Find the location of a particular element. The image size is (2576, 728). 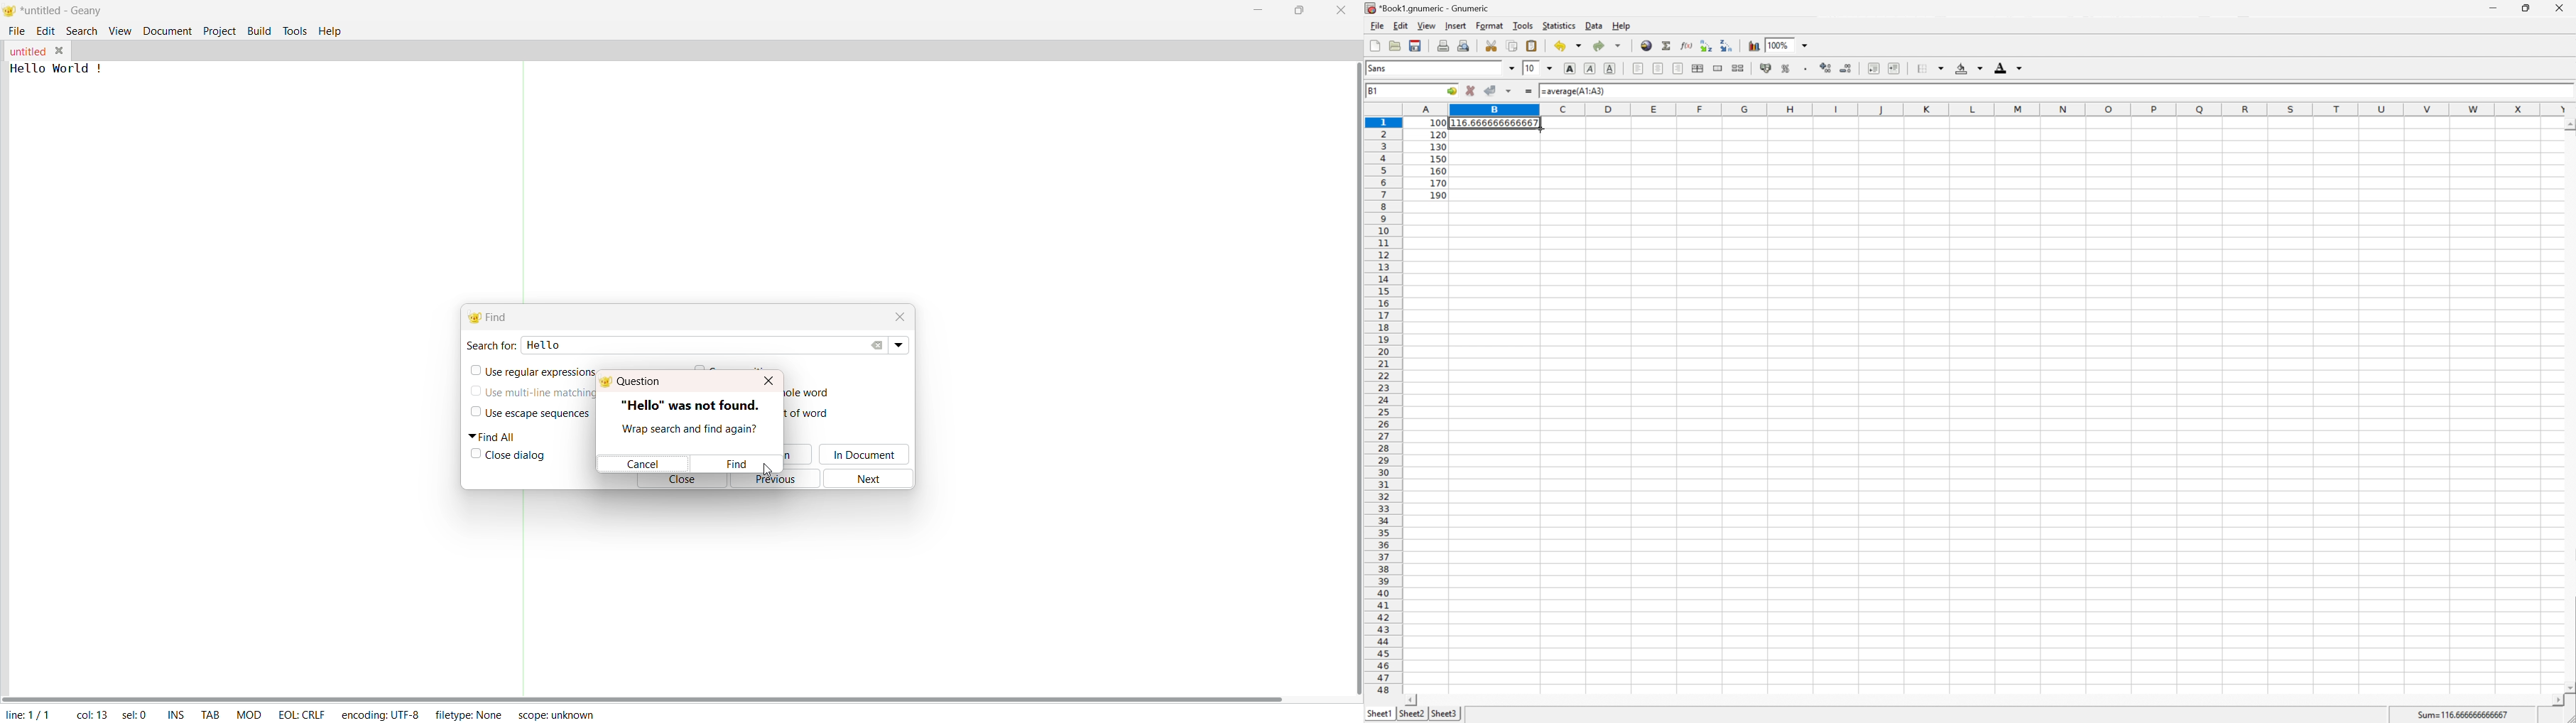

Redo is located at coordinates (1605, 46).